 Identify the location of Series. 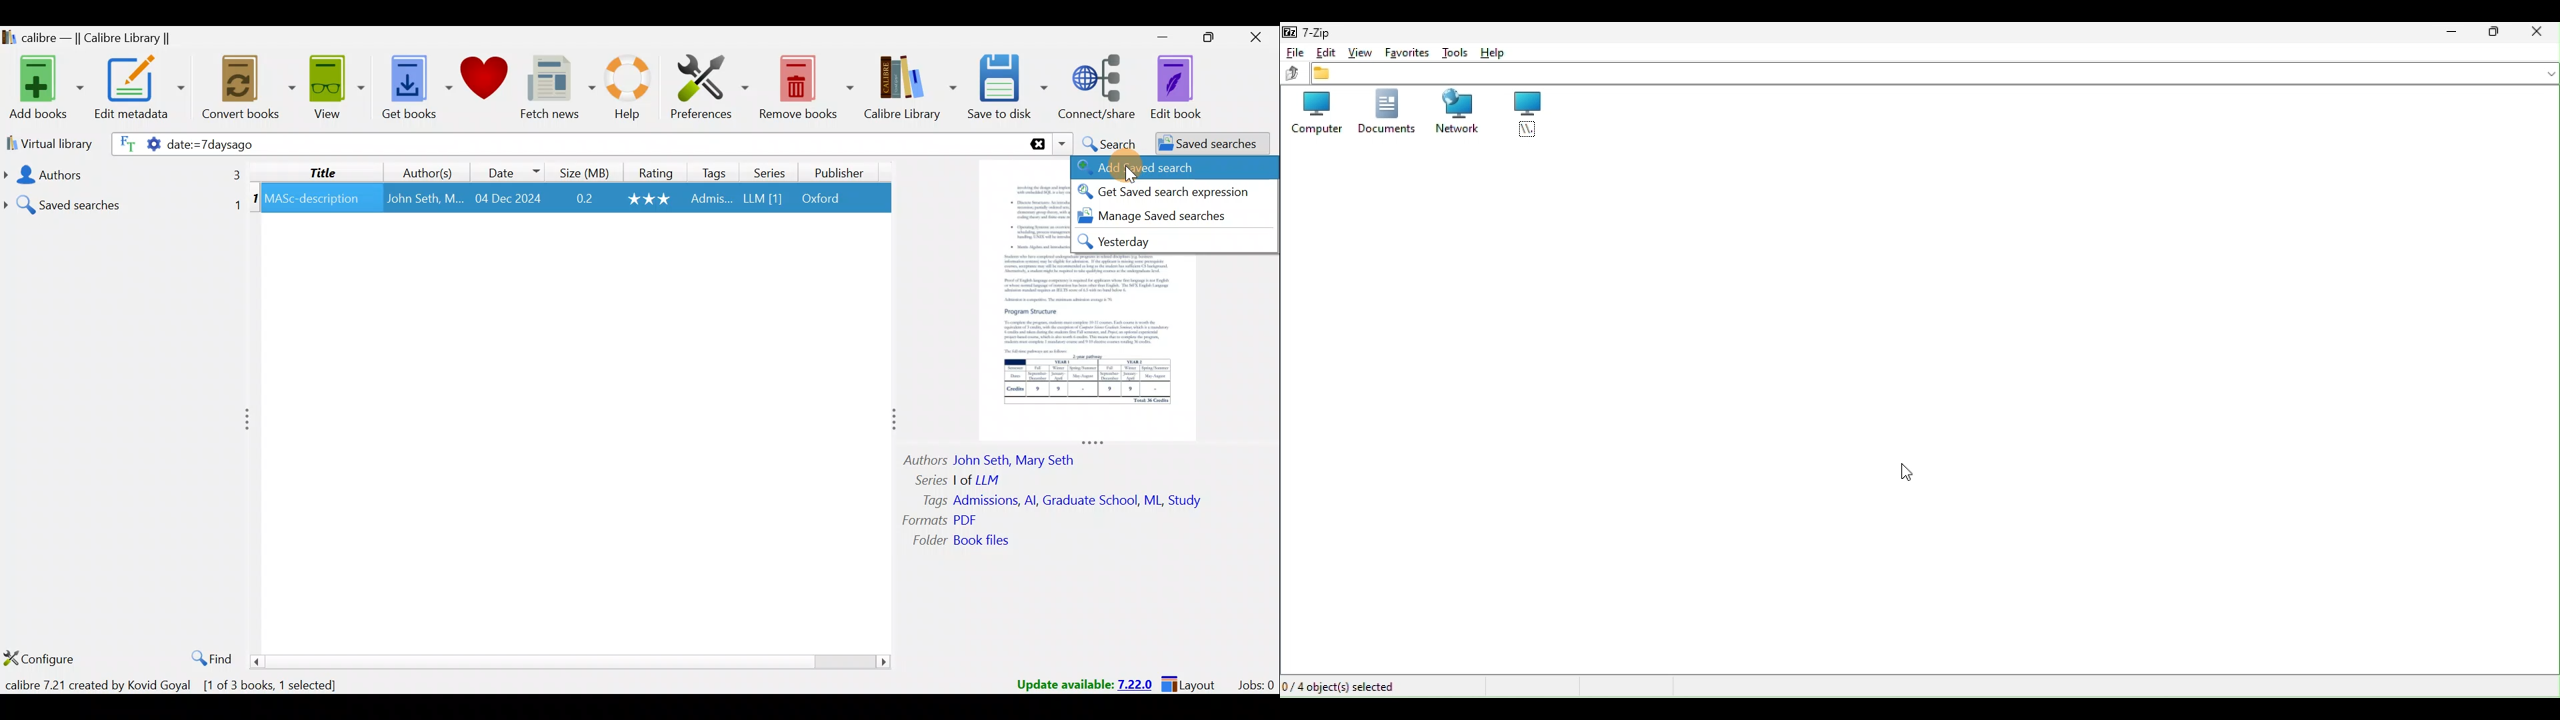
(767, 171).